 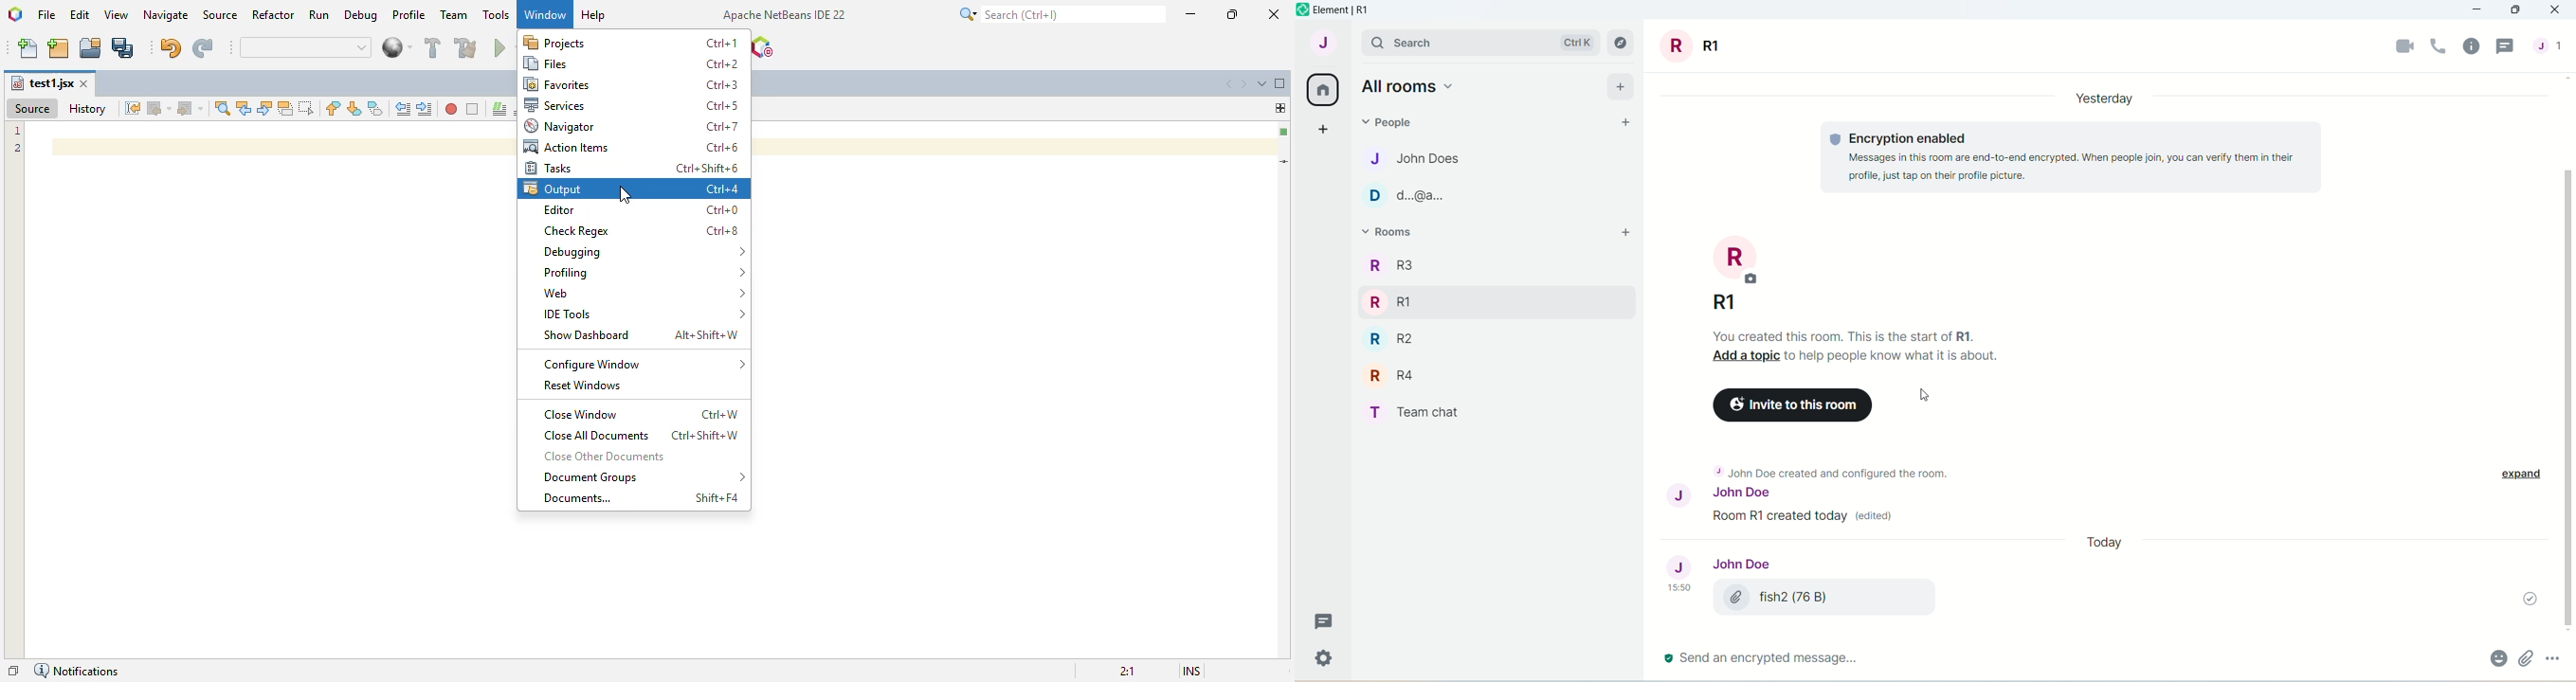 I want to click on Services Ctrl + 5, so click(x=630, y=106).